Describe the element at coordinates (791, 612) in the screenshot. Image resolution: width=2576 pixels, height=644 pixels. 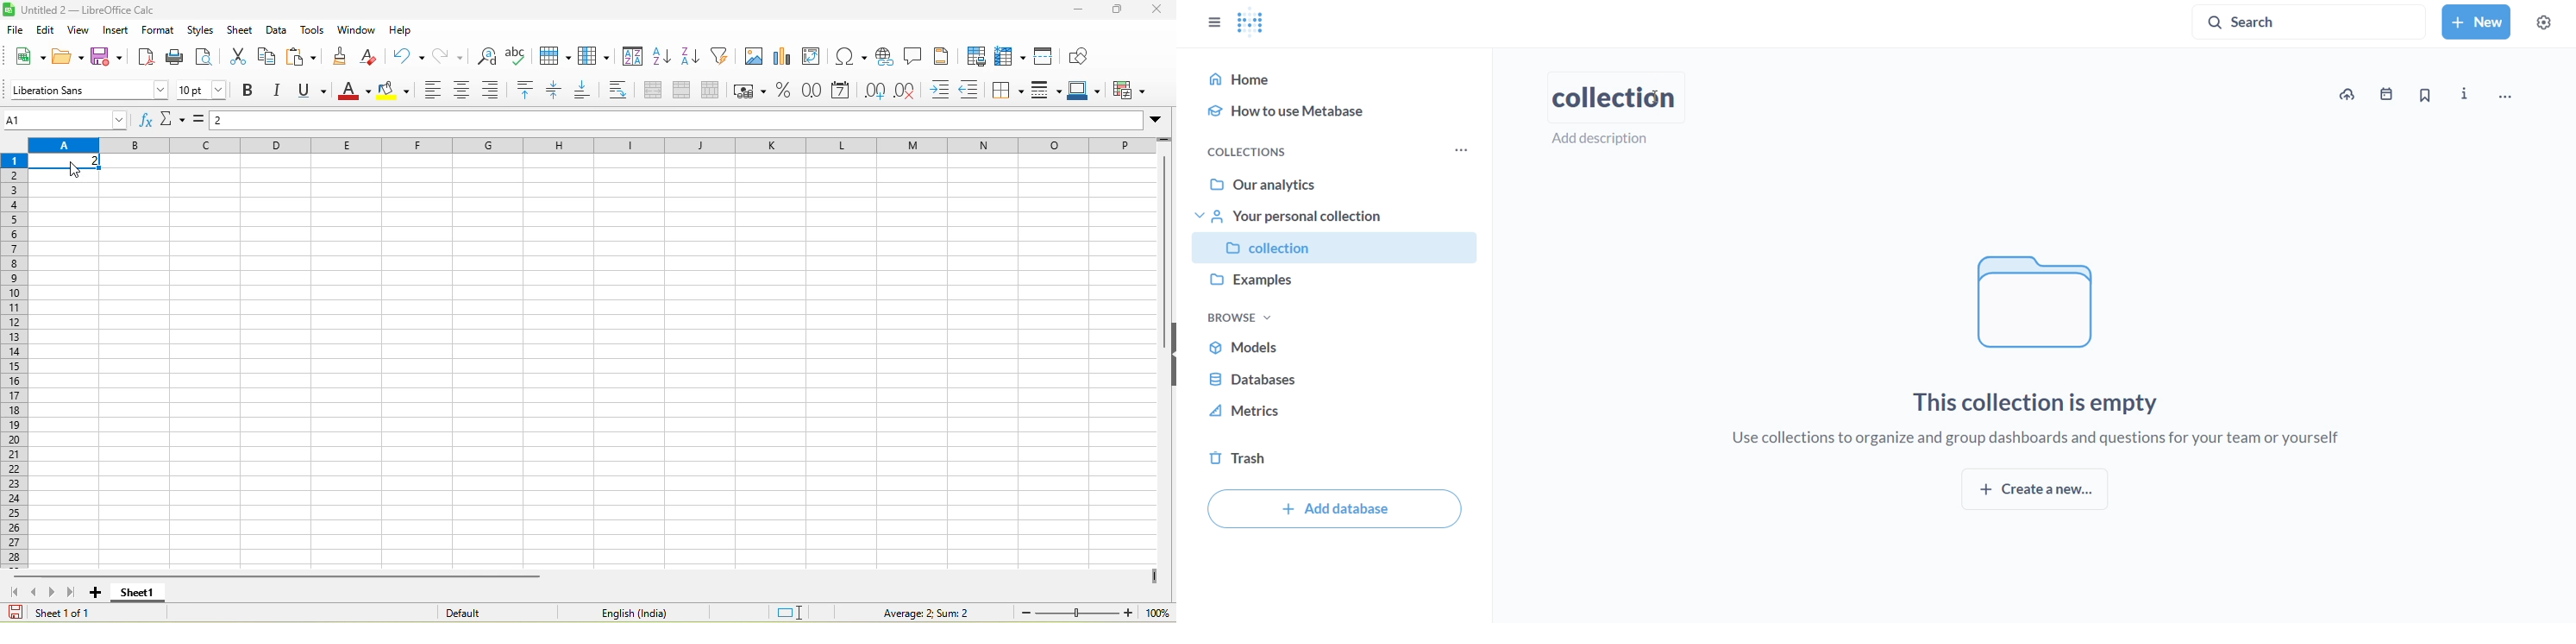
I see `standard selection` at that location.